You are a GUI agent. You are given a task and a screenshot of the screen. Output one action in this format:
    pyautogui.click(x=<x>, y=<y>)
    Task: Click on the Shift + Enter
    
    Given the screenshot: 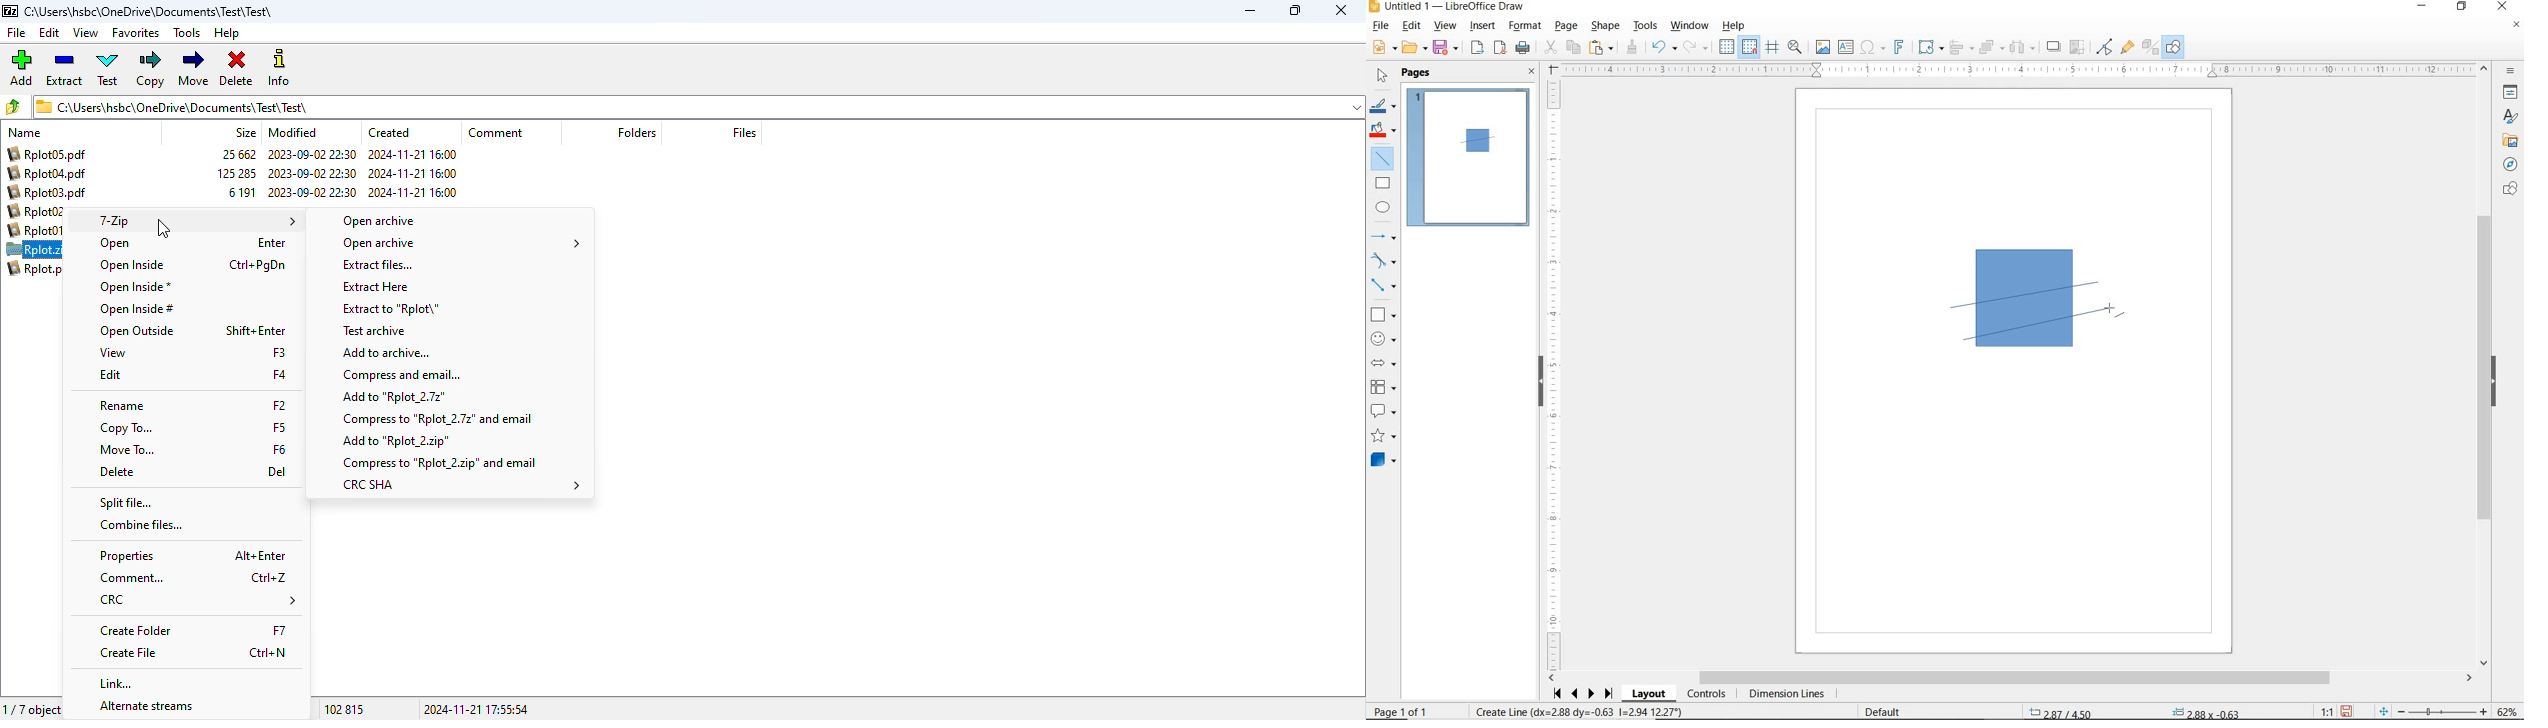 What is the action you would take?
    pyautogui.click(x=256, y=330)
    